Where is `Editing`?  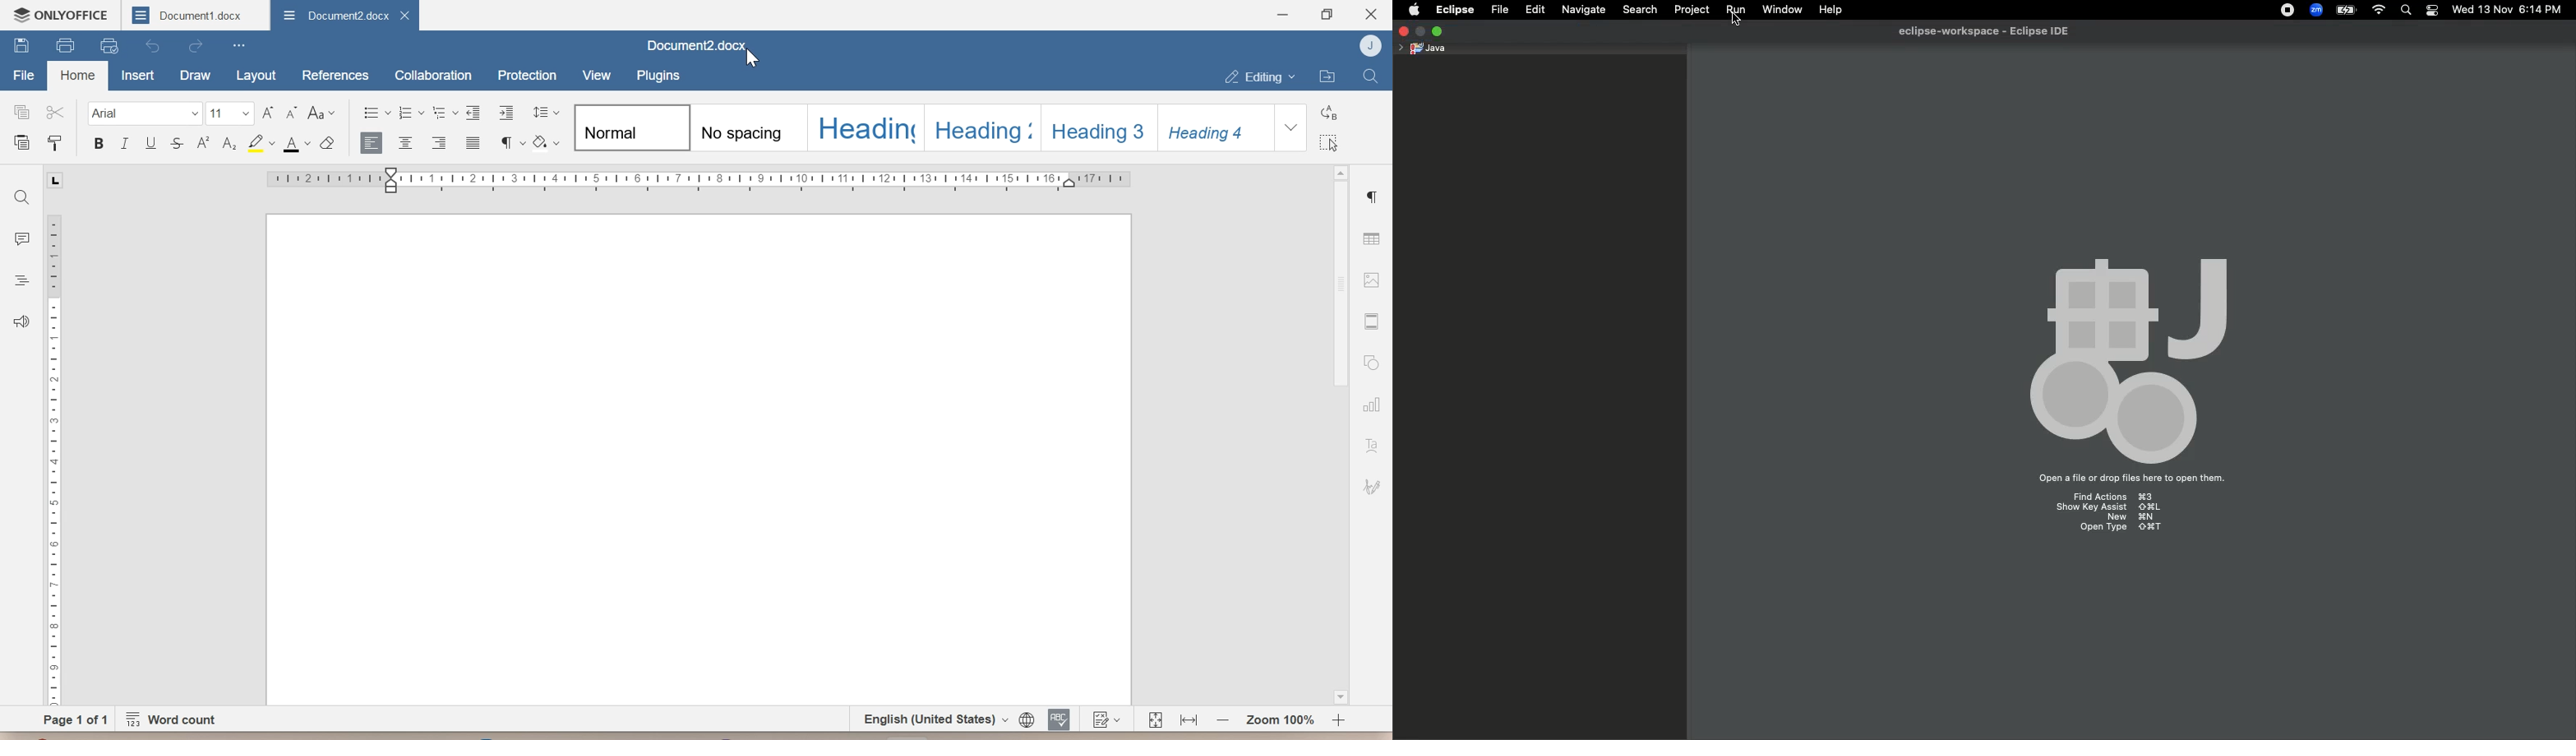 Editing is located at coordinates (1260, 76).